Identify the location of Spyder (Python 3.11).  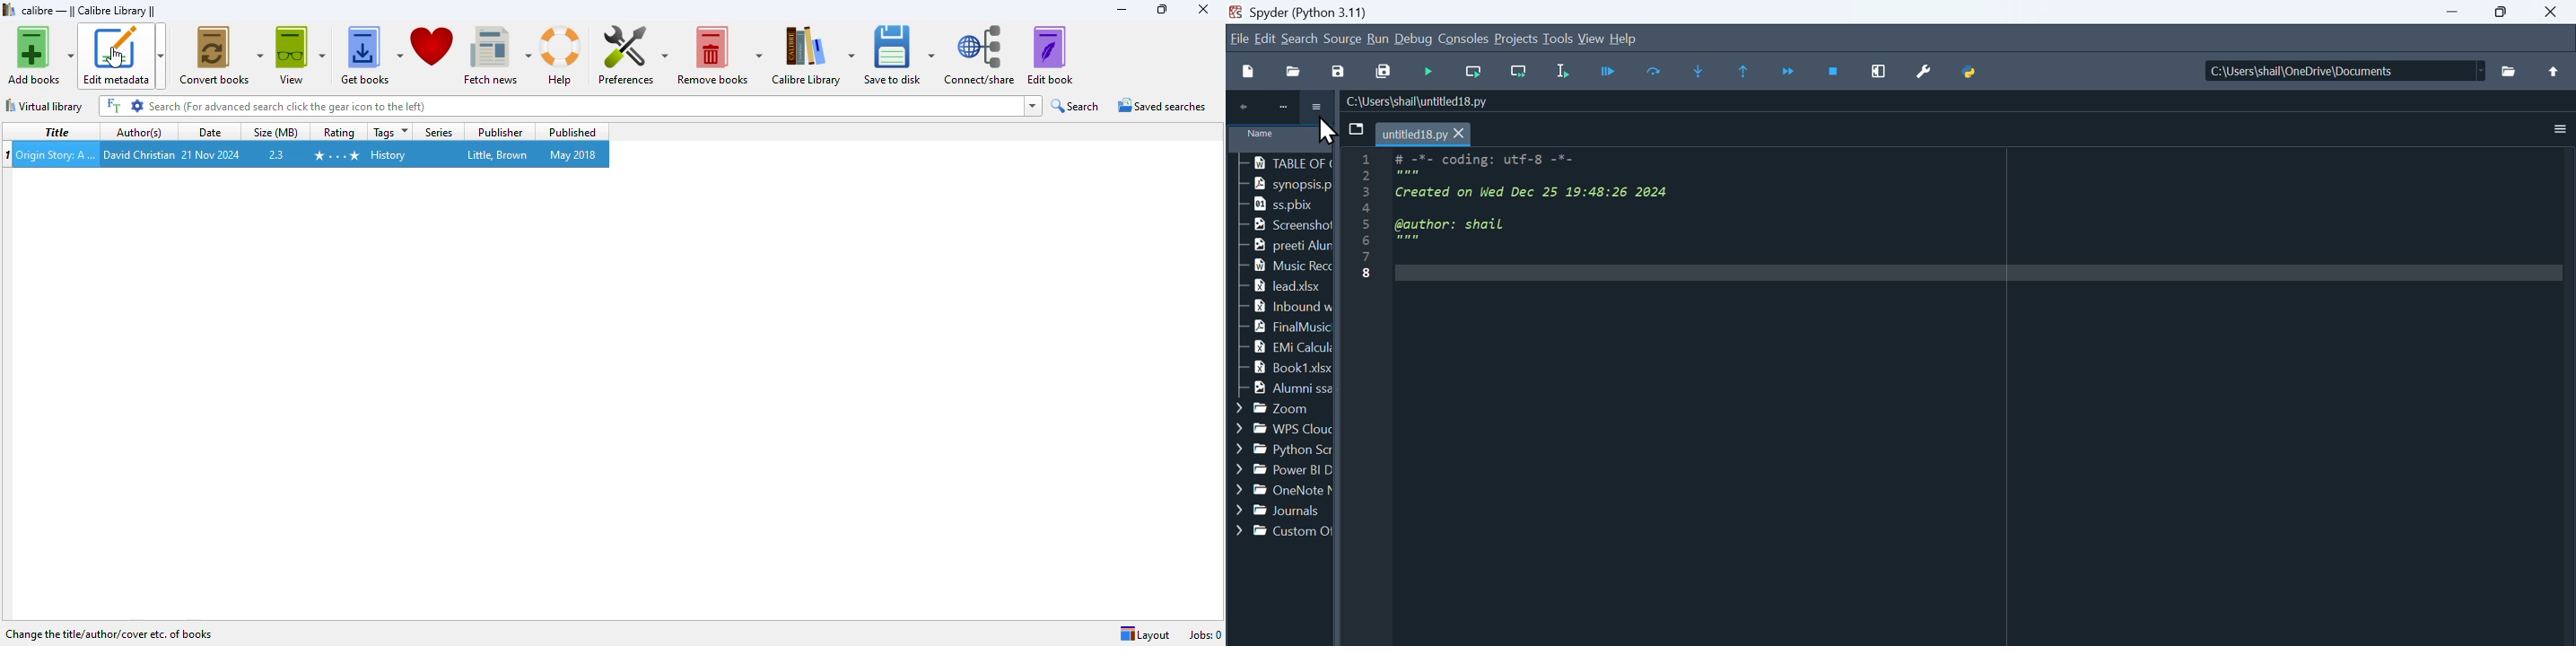
(1349, 11).